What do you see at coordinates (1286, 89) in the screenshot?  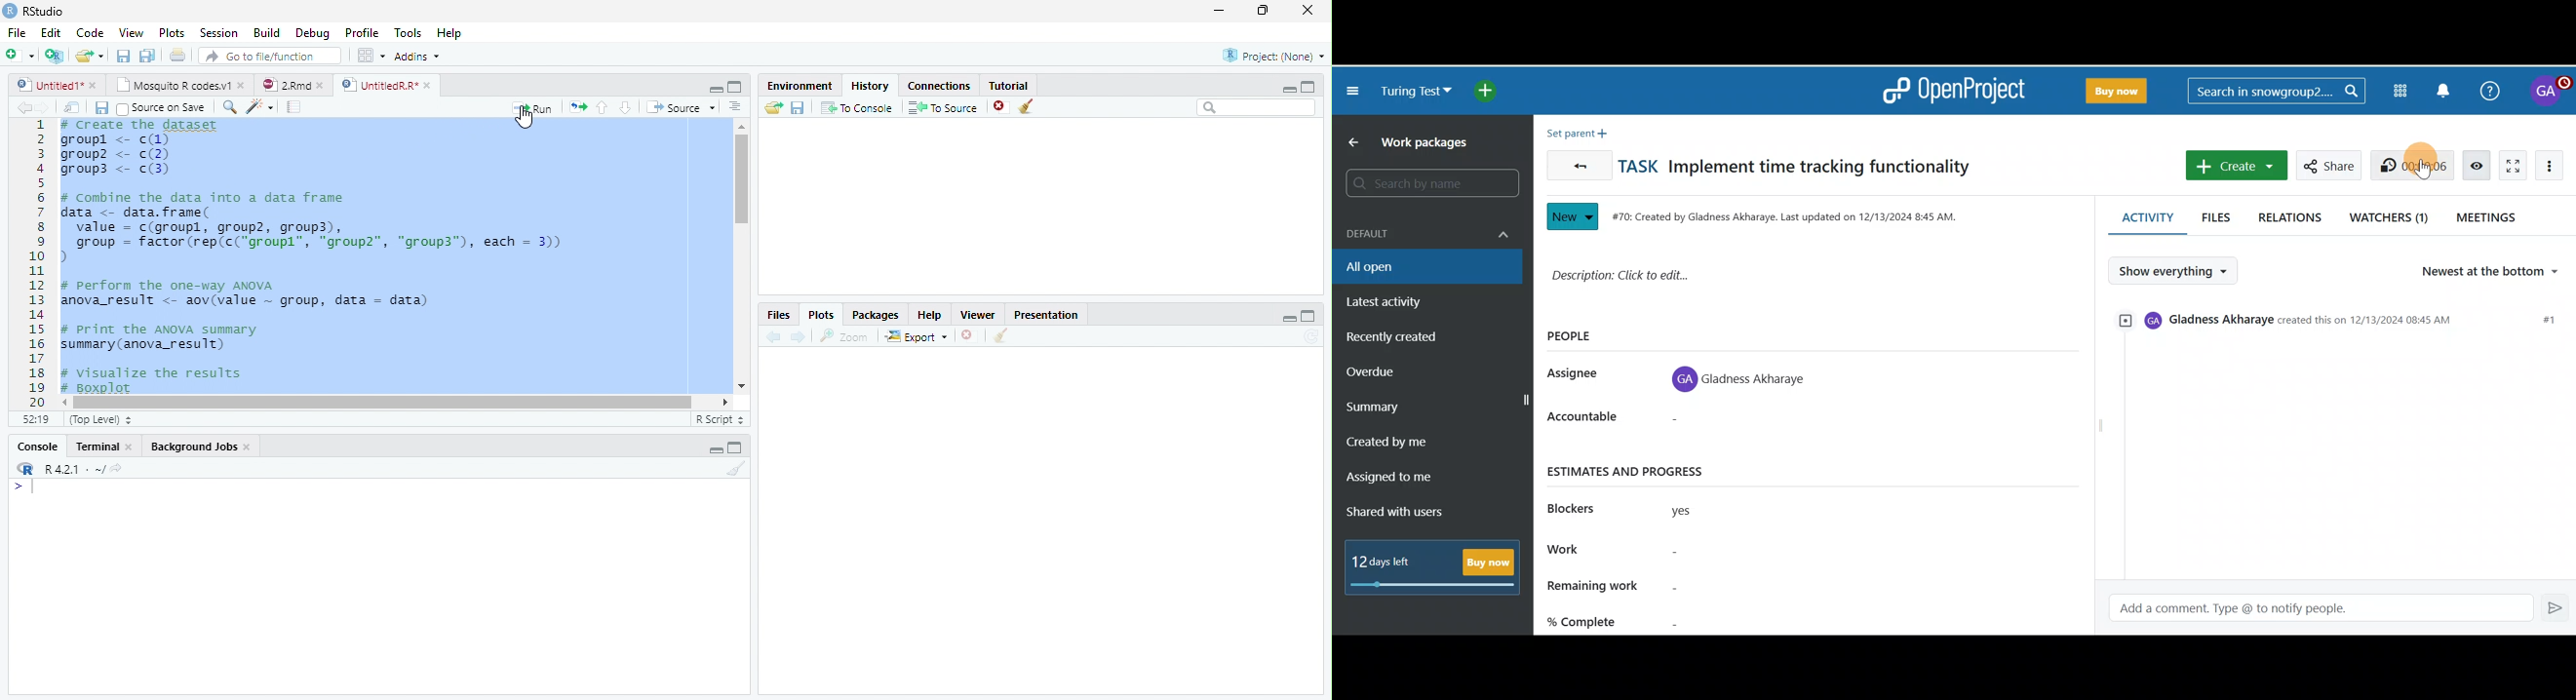 I see `Minimize` at bounding box center [1286, 89].